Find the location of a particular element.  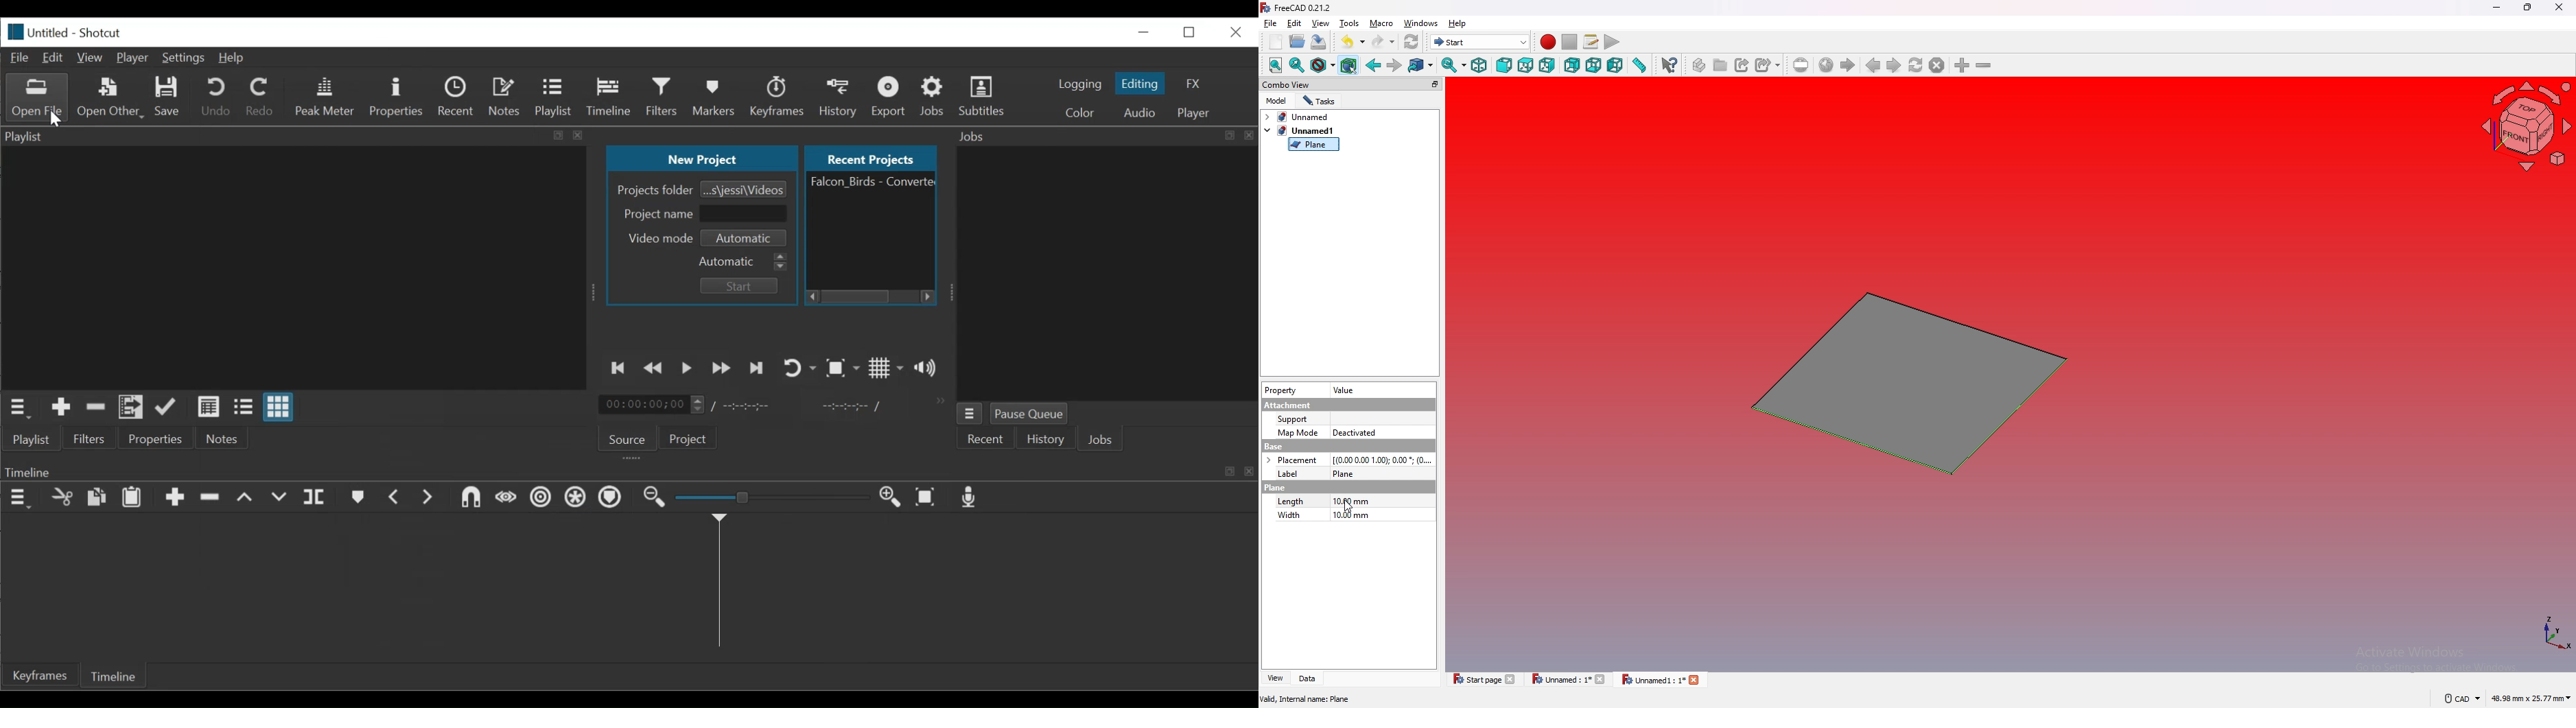

Jobs is located at coordinates (1104, 441).